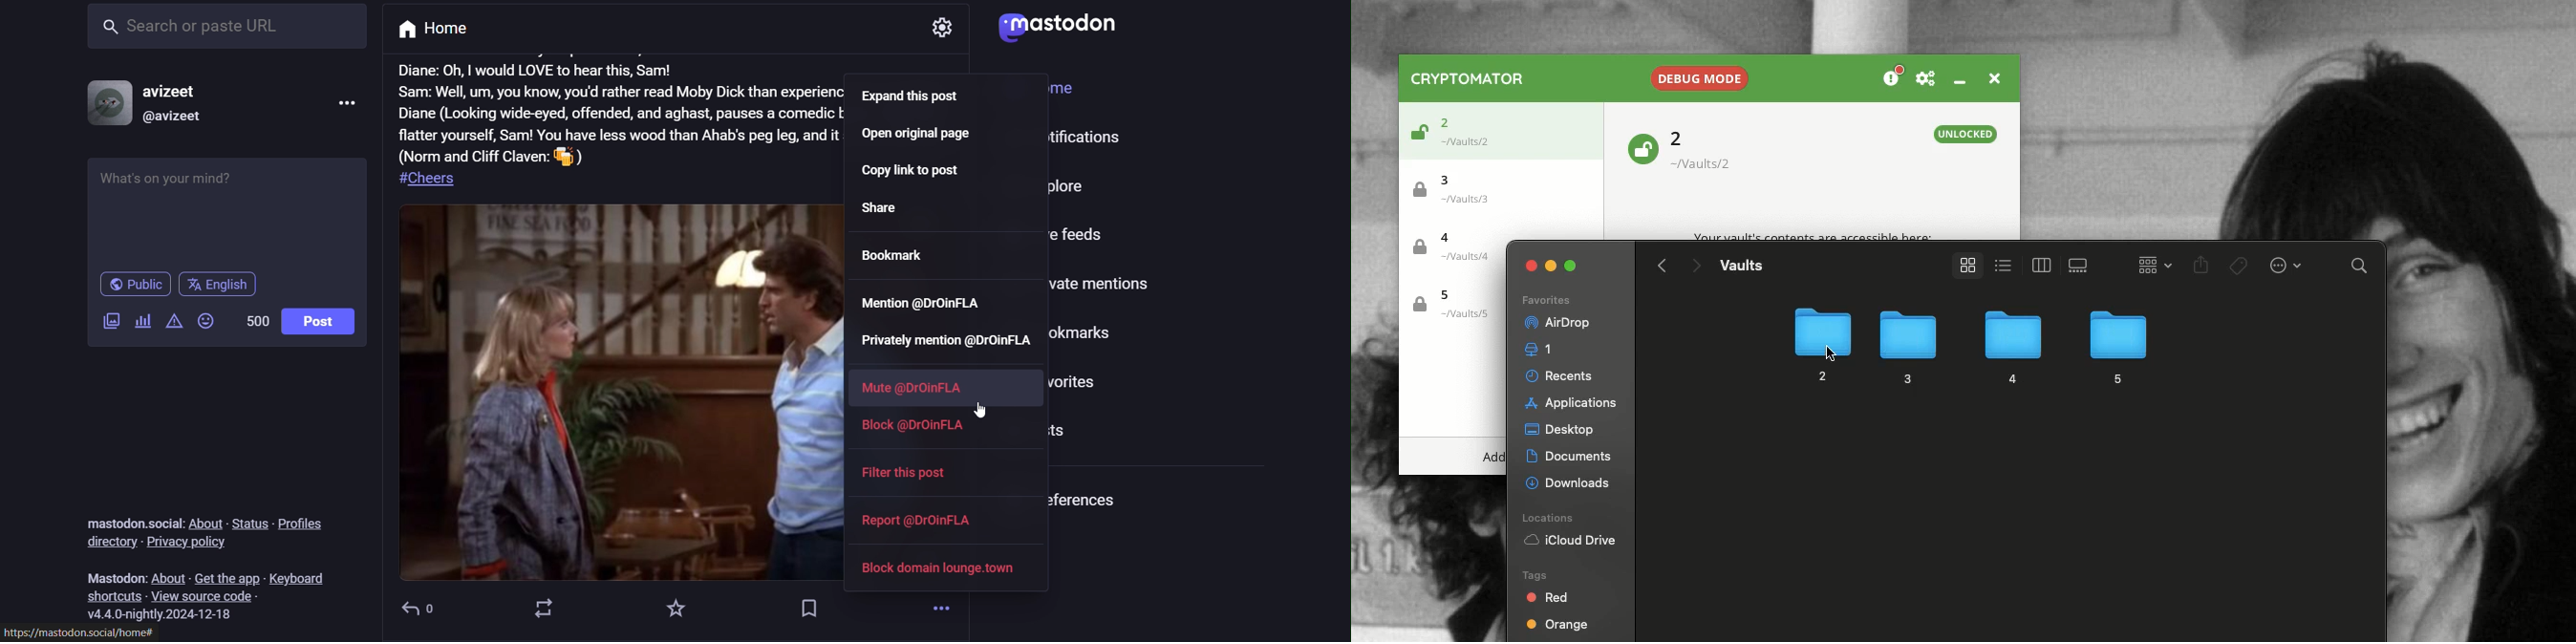 This screenshot has width=2576, height=644. Describe the element at coordinates (635, 394) in the screenshot. I see `image` at that location.